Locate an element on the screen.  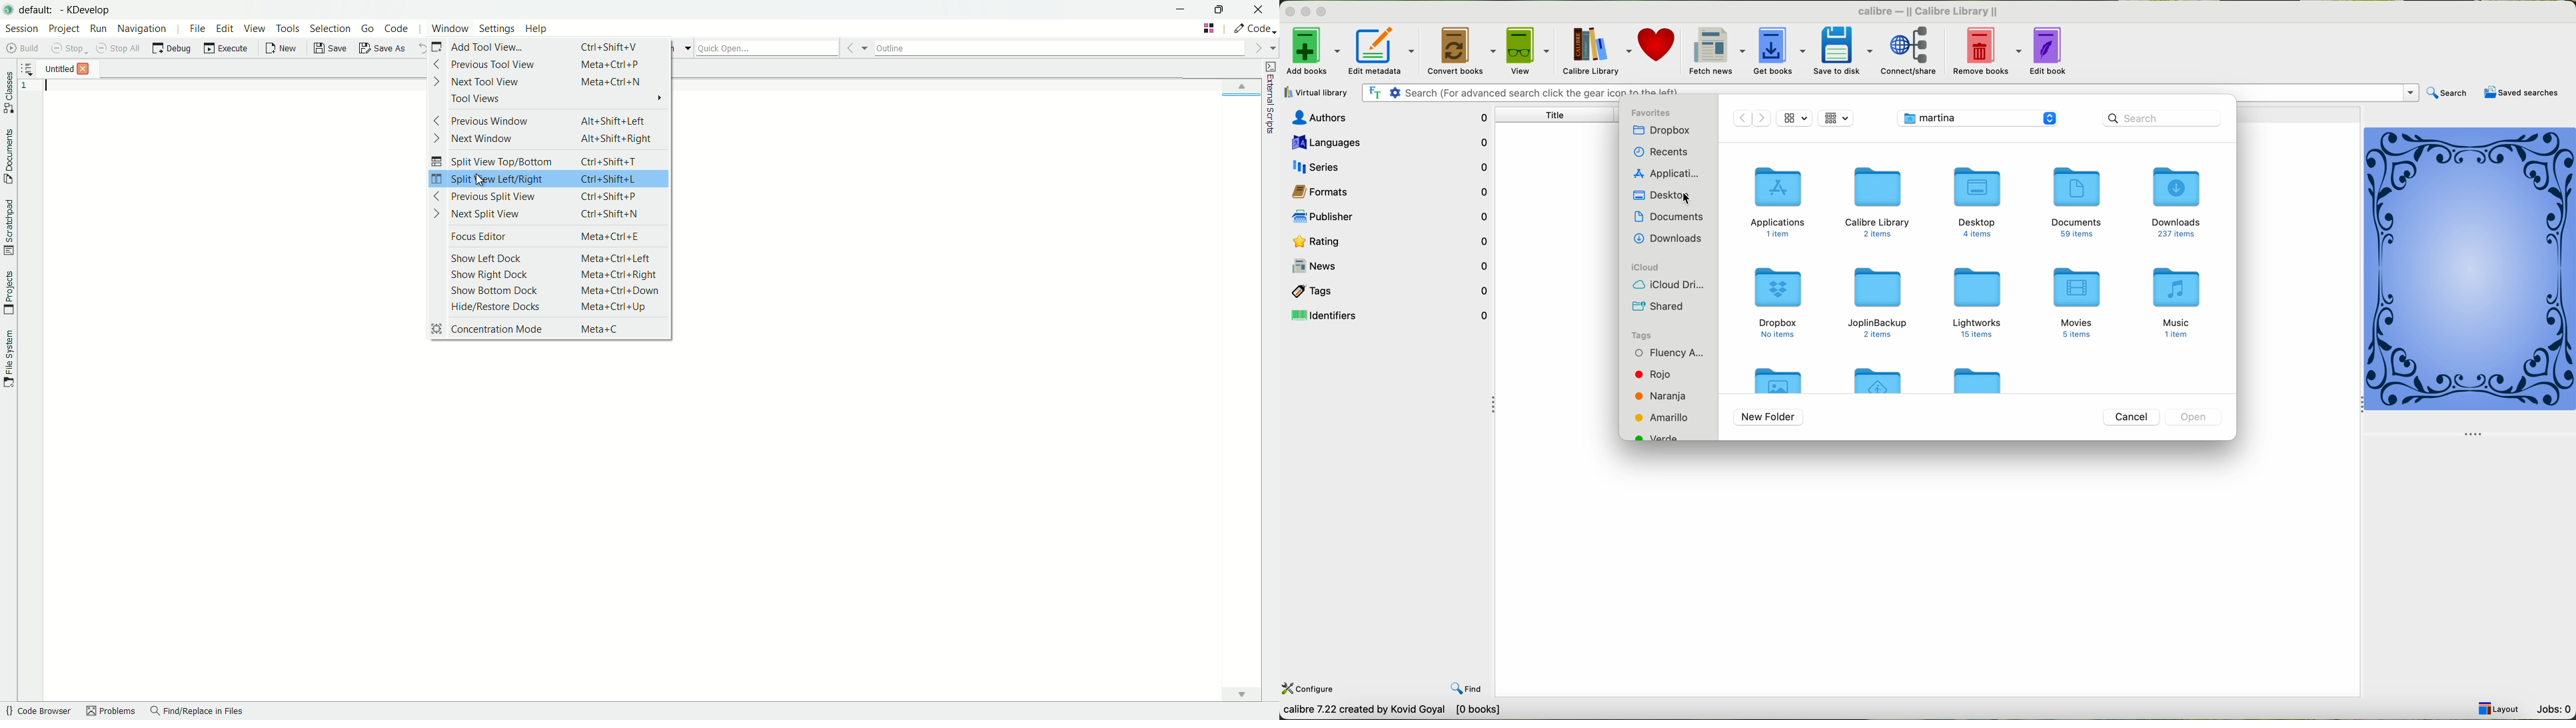
icon is located at coordinates (1840, 119).